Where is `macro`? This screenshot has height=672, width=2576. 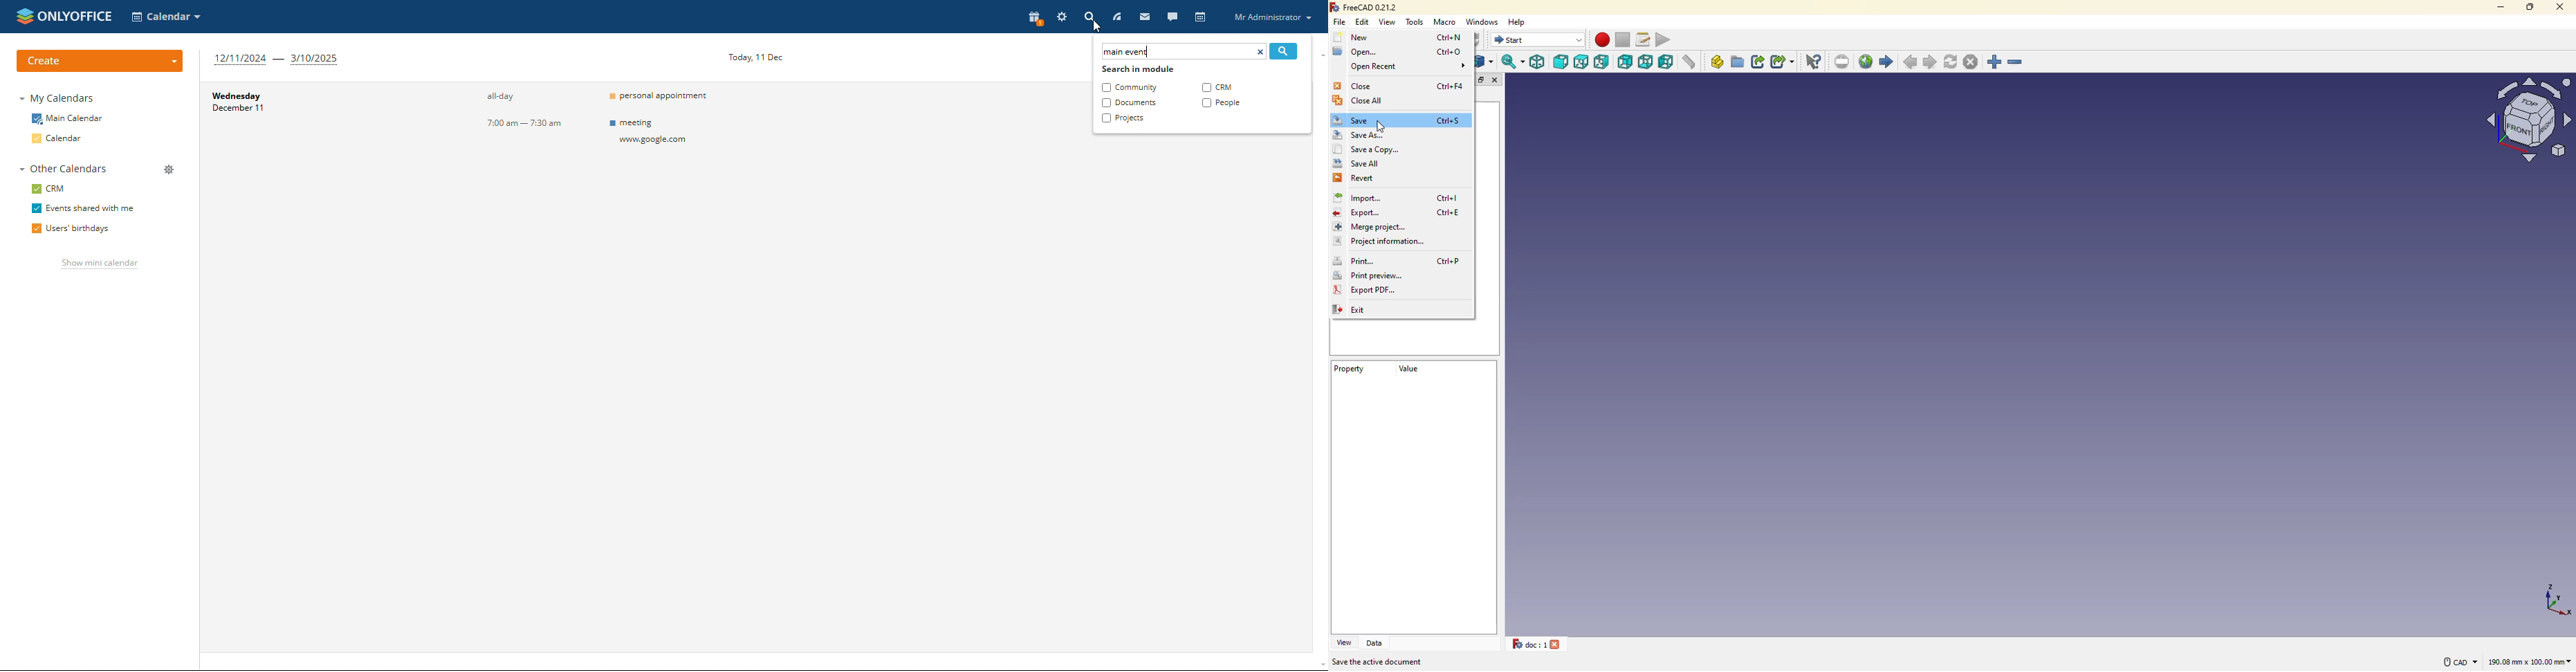
macro is located at coordinates (1447, 23).